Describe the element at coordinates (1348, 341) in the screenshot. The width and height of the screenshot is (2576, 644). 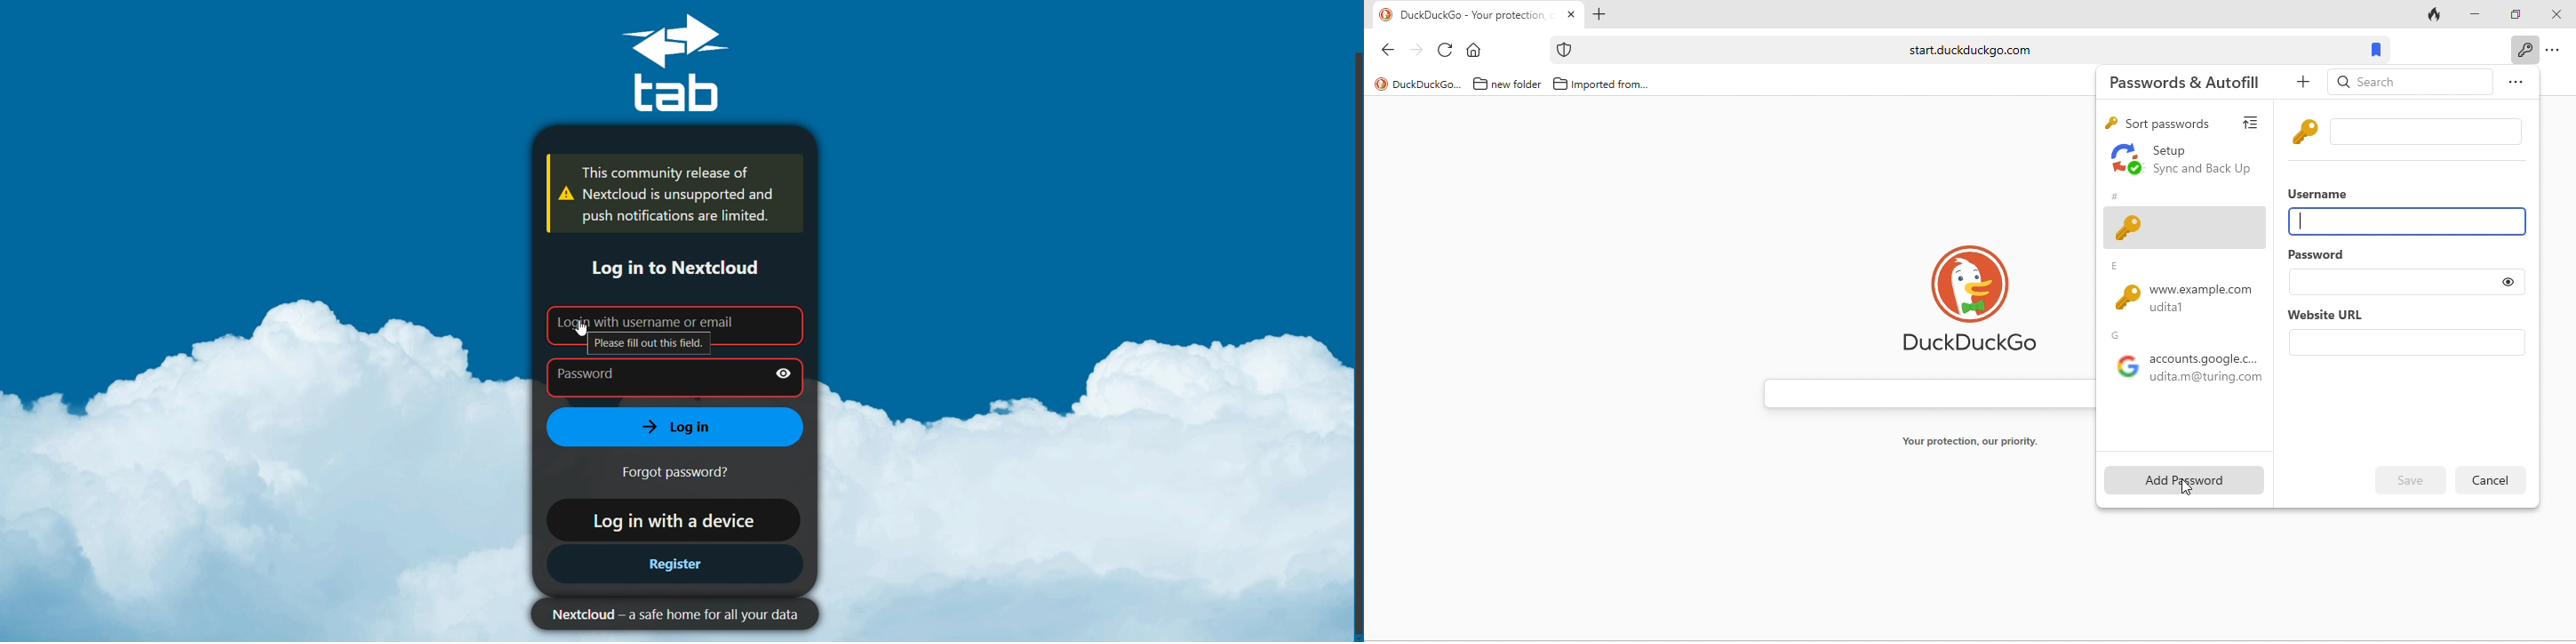
I see `Scroll bar` at that location.